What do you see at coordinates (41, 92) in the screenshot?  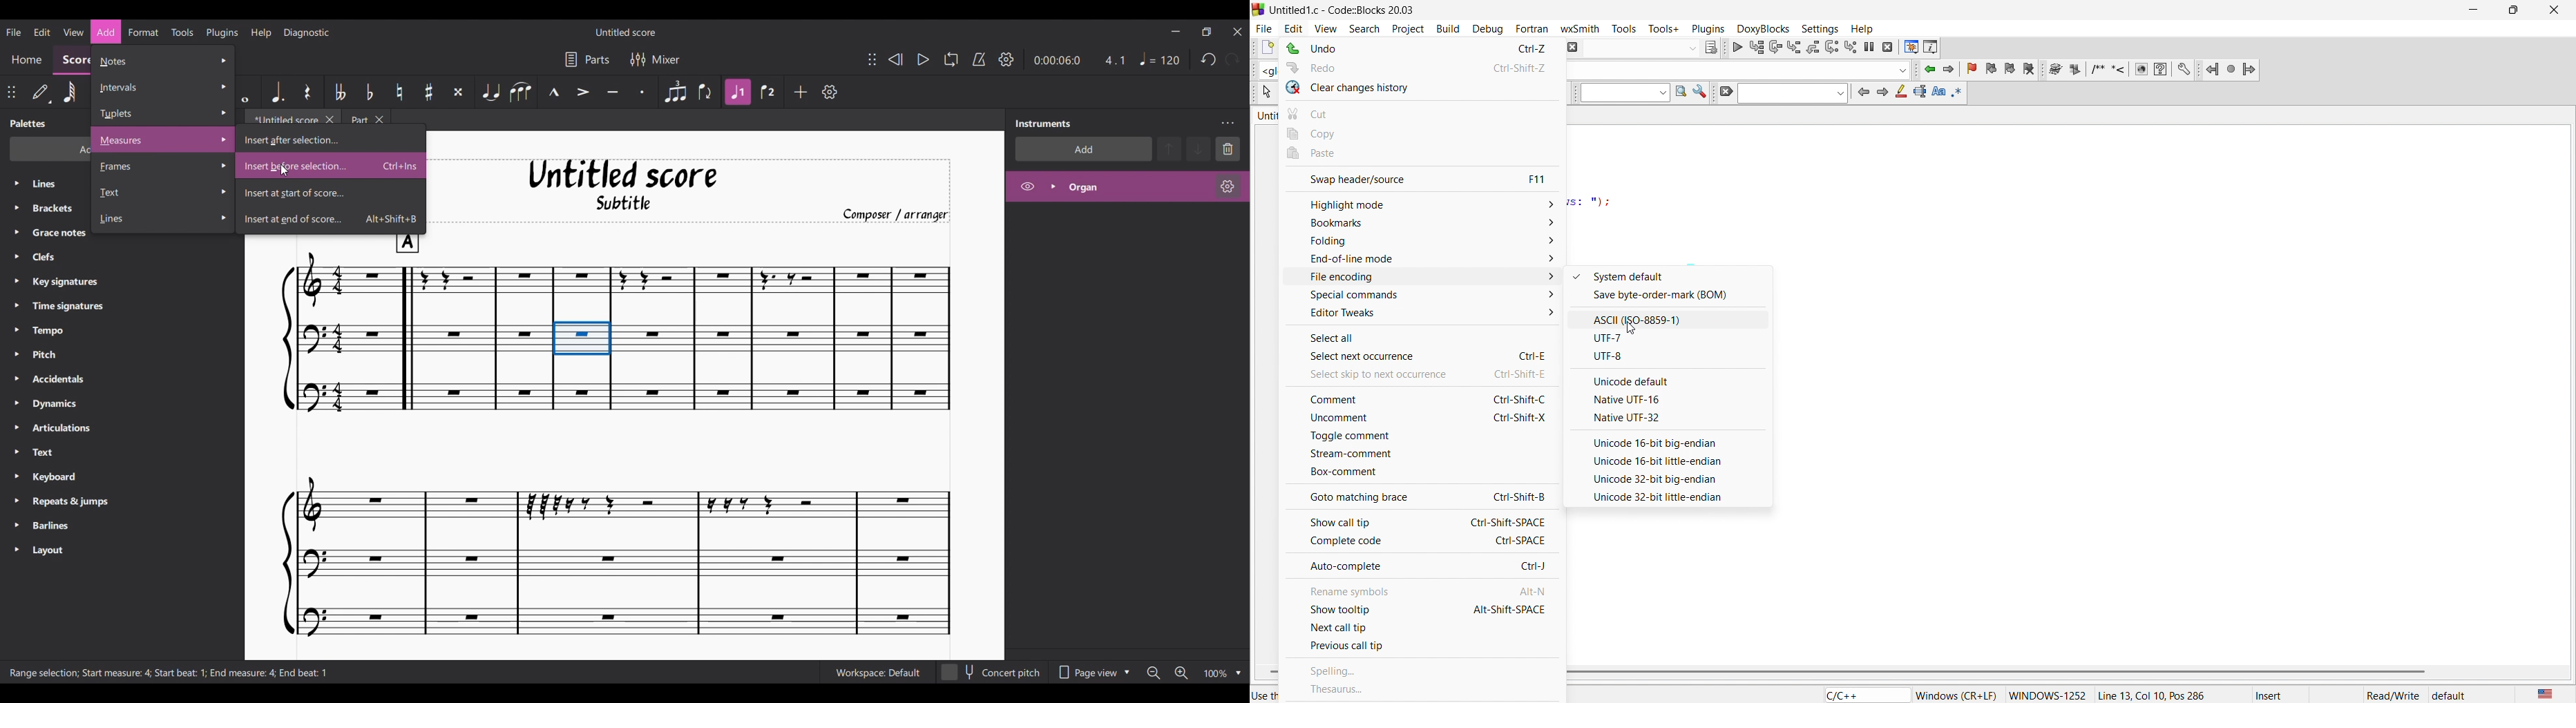 I see `Default` at bounding box center [41, 92].